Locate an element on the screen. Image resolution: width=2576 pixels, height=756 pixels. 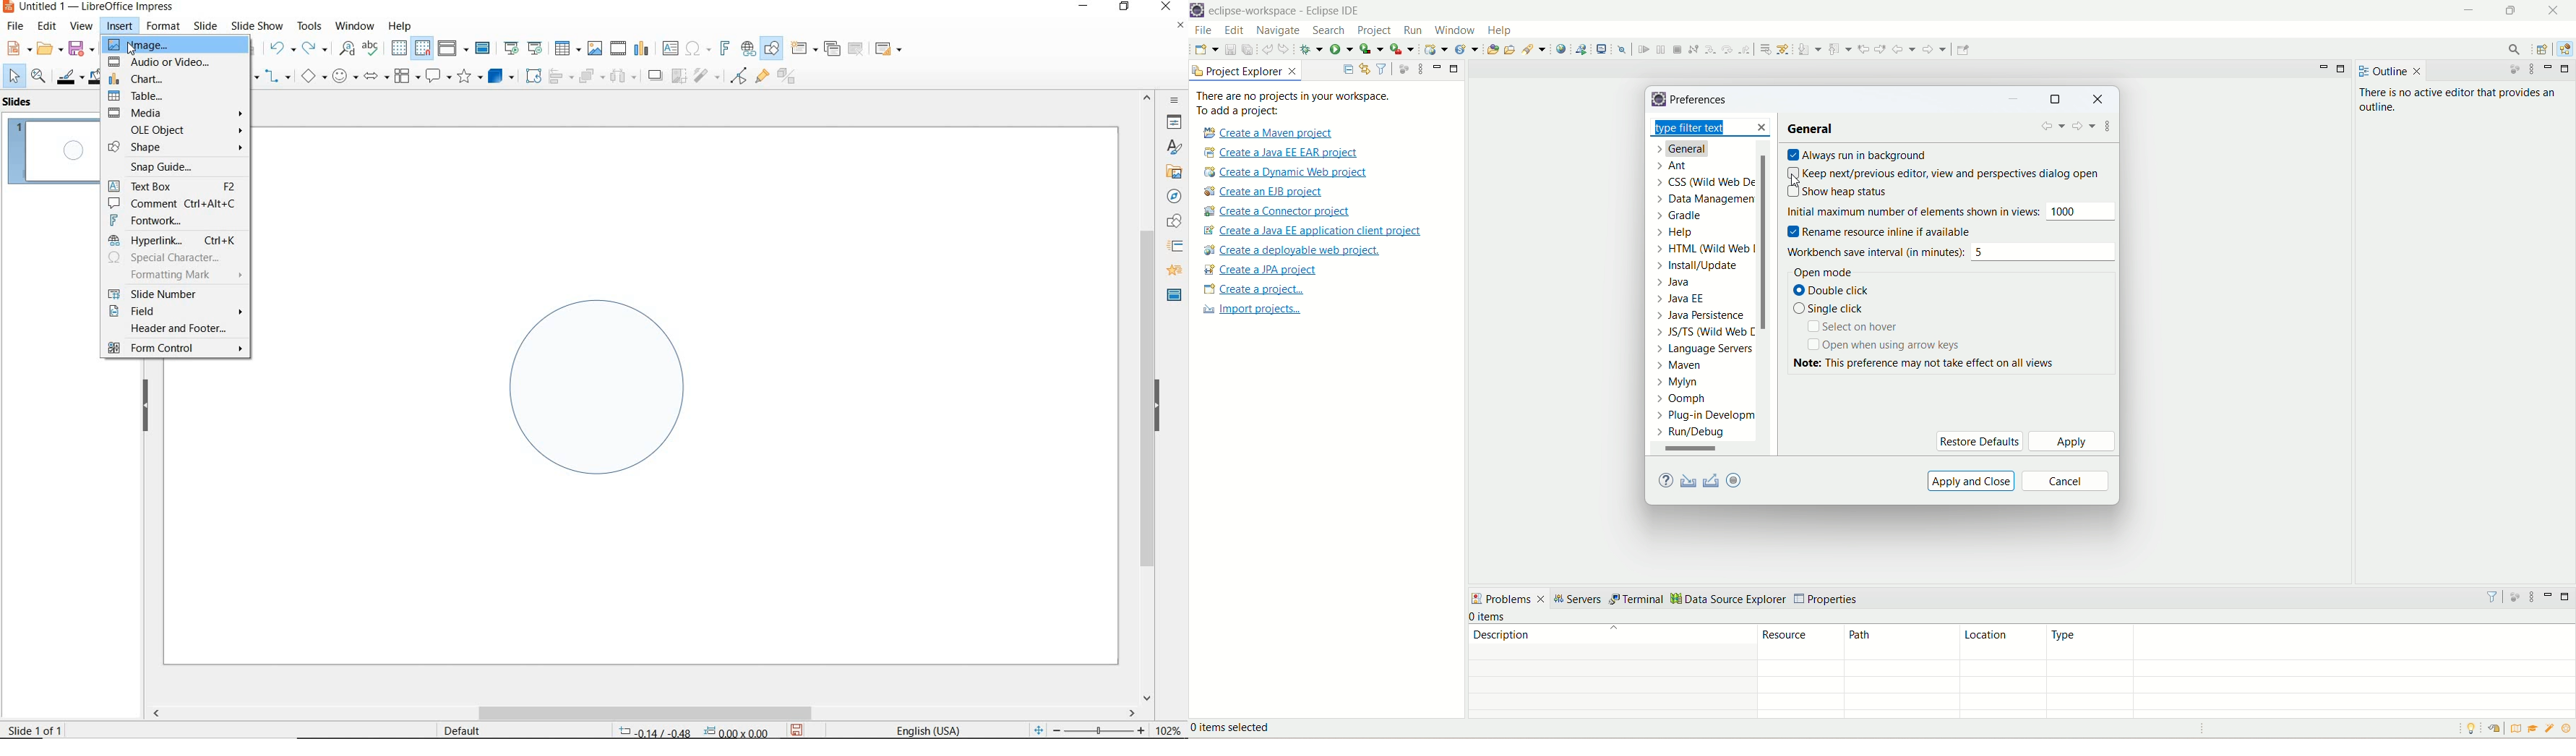
line color is located at coordinates (69, 76).